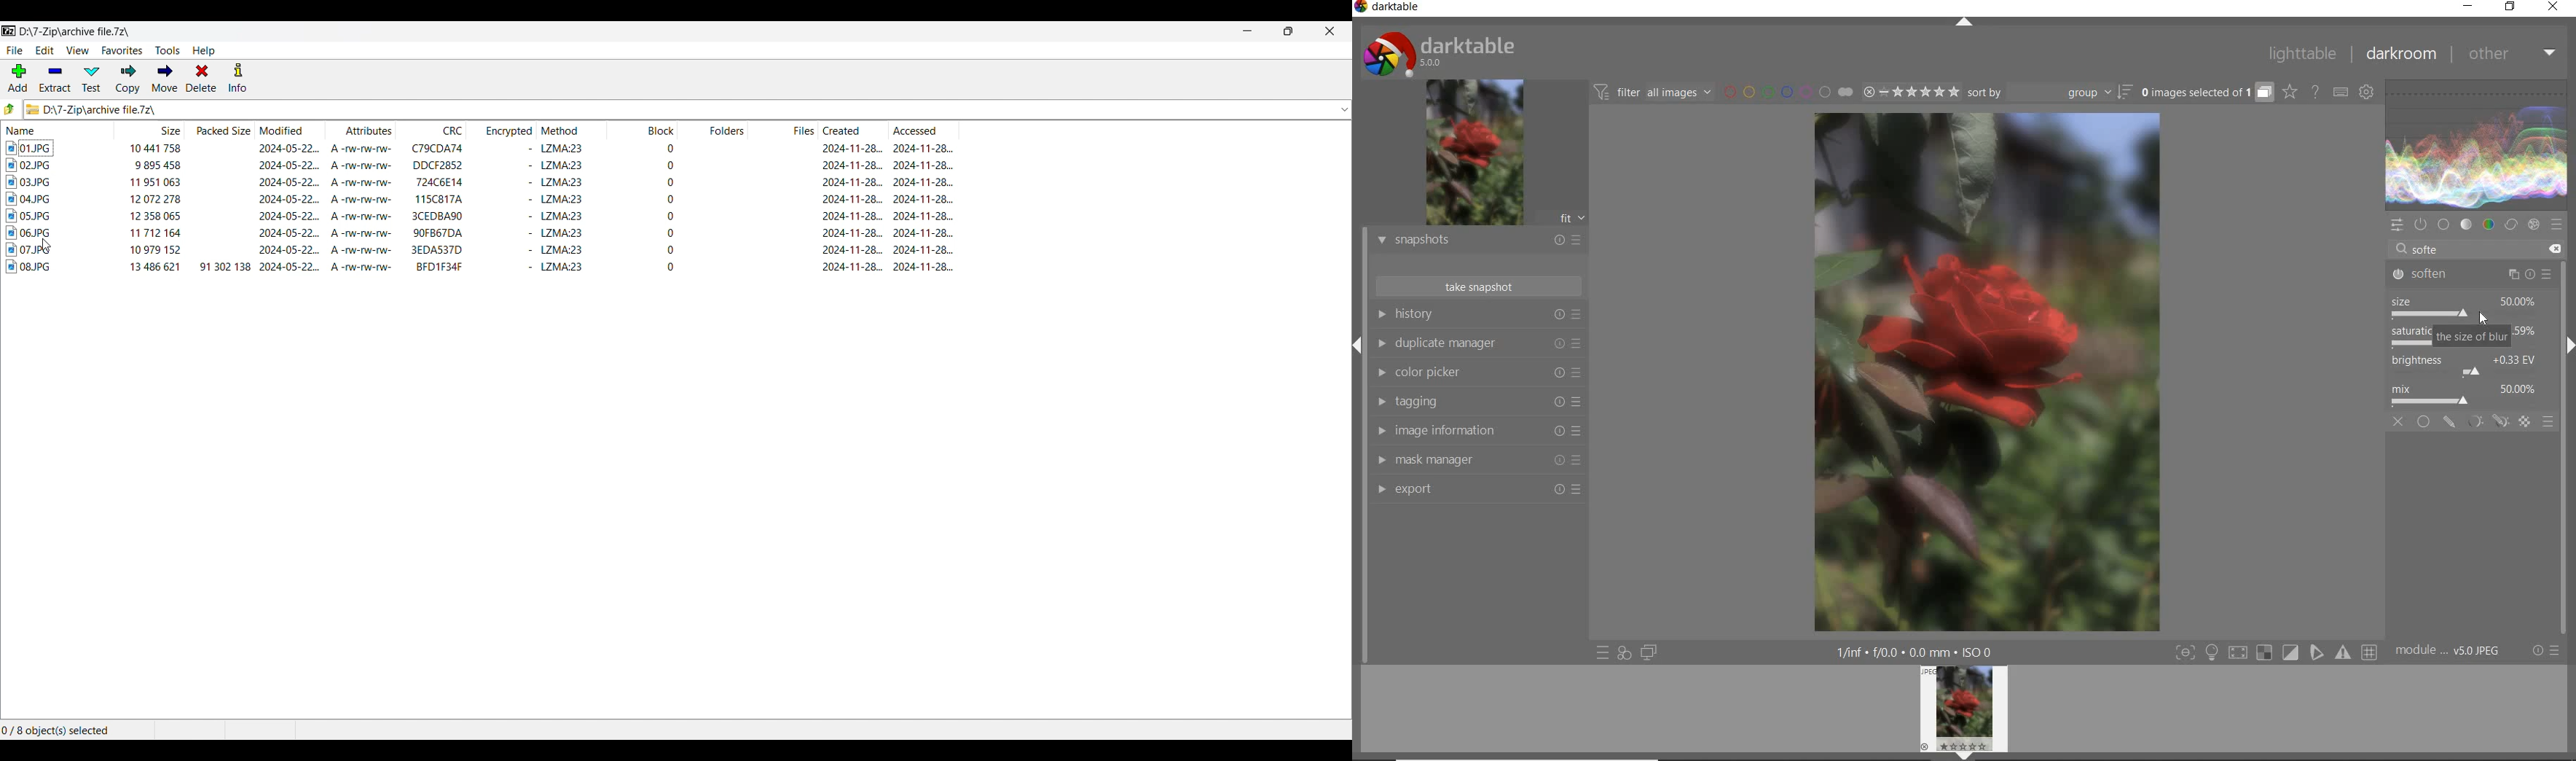 This screenshot has width=2576, height=784. What do you see at coordinates (45, 50) in the screenshot?
I see `Edit menu` at bounding box center [45, 50].